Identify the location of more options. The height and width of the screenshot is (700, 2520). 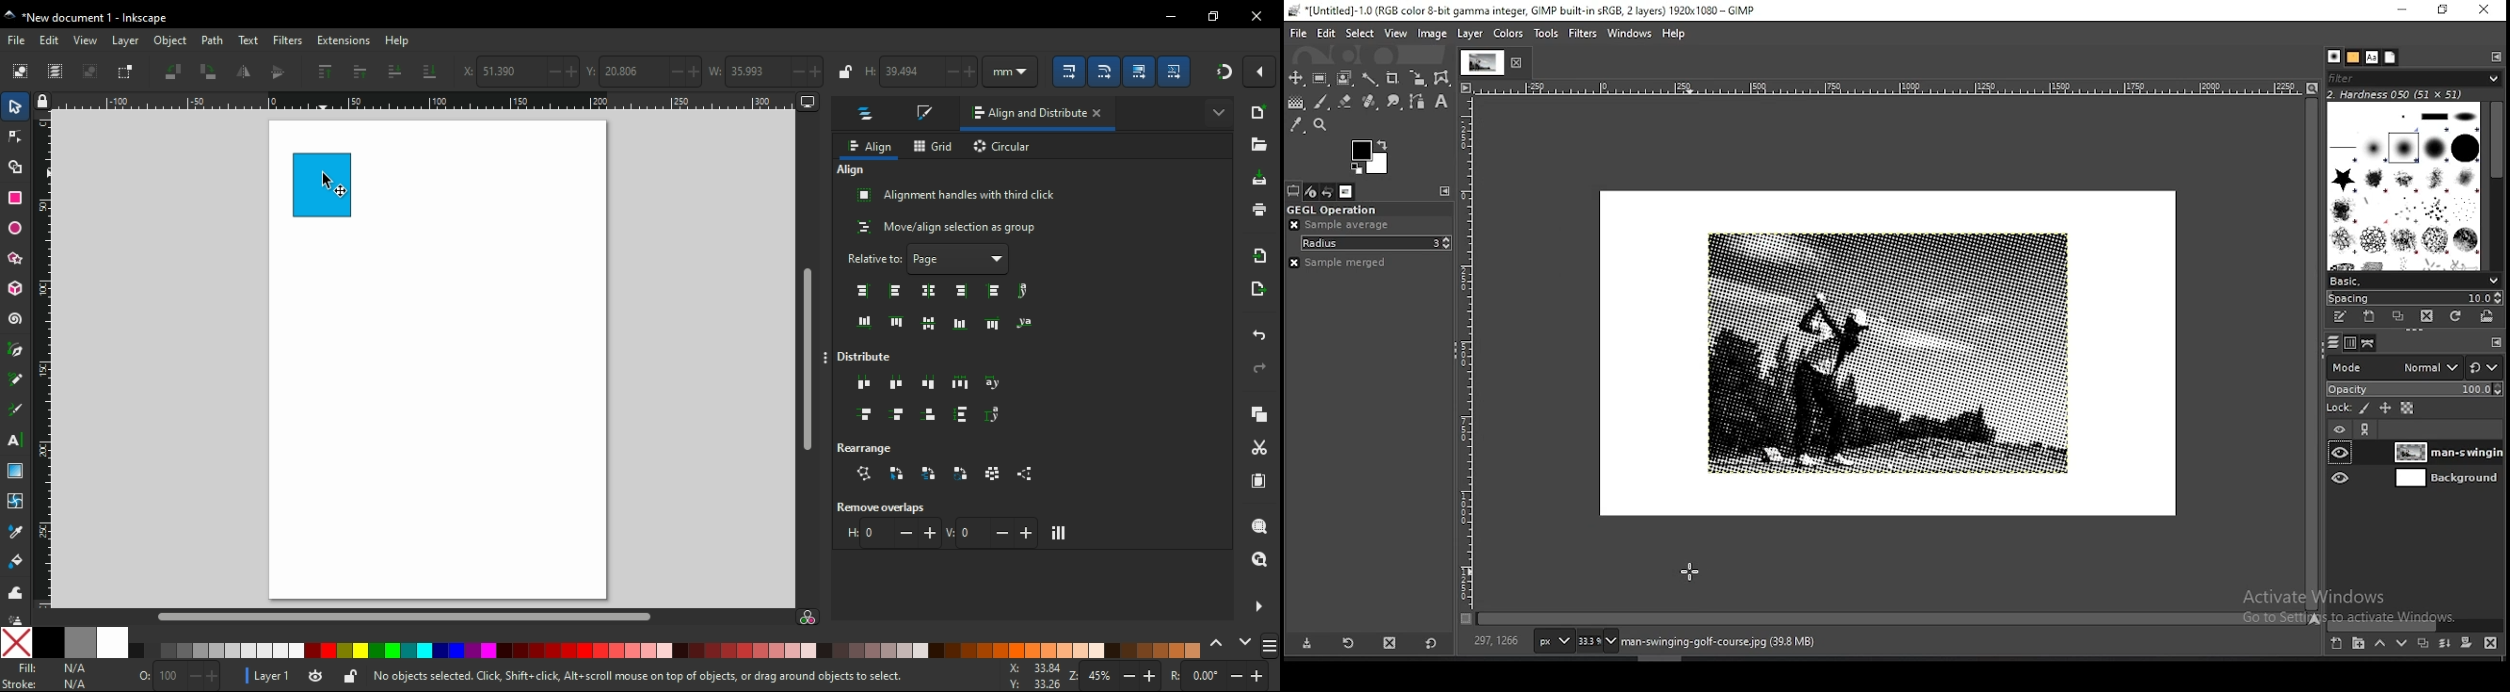
(1258, 605).